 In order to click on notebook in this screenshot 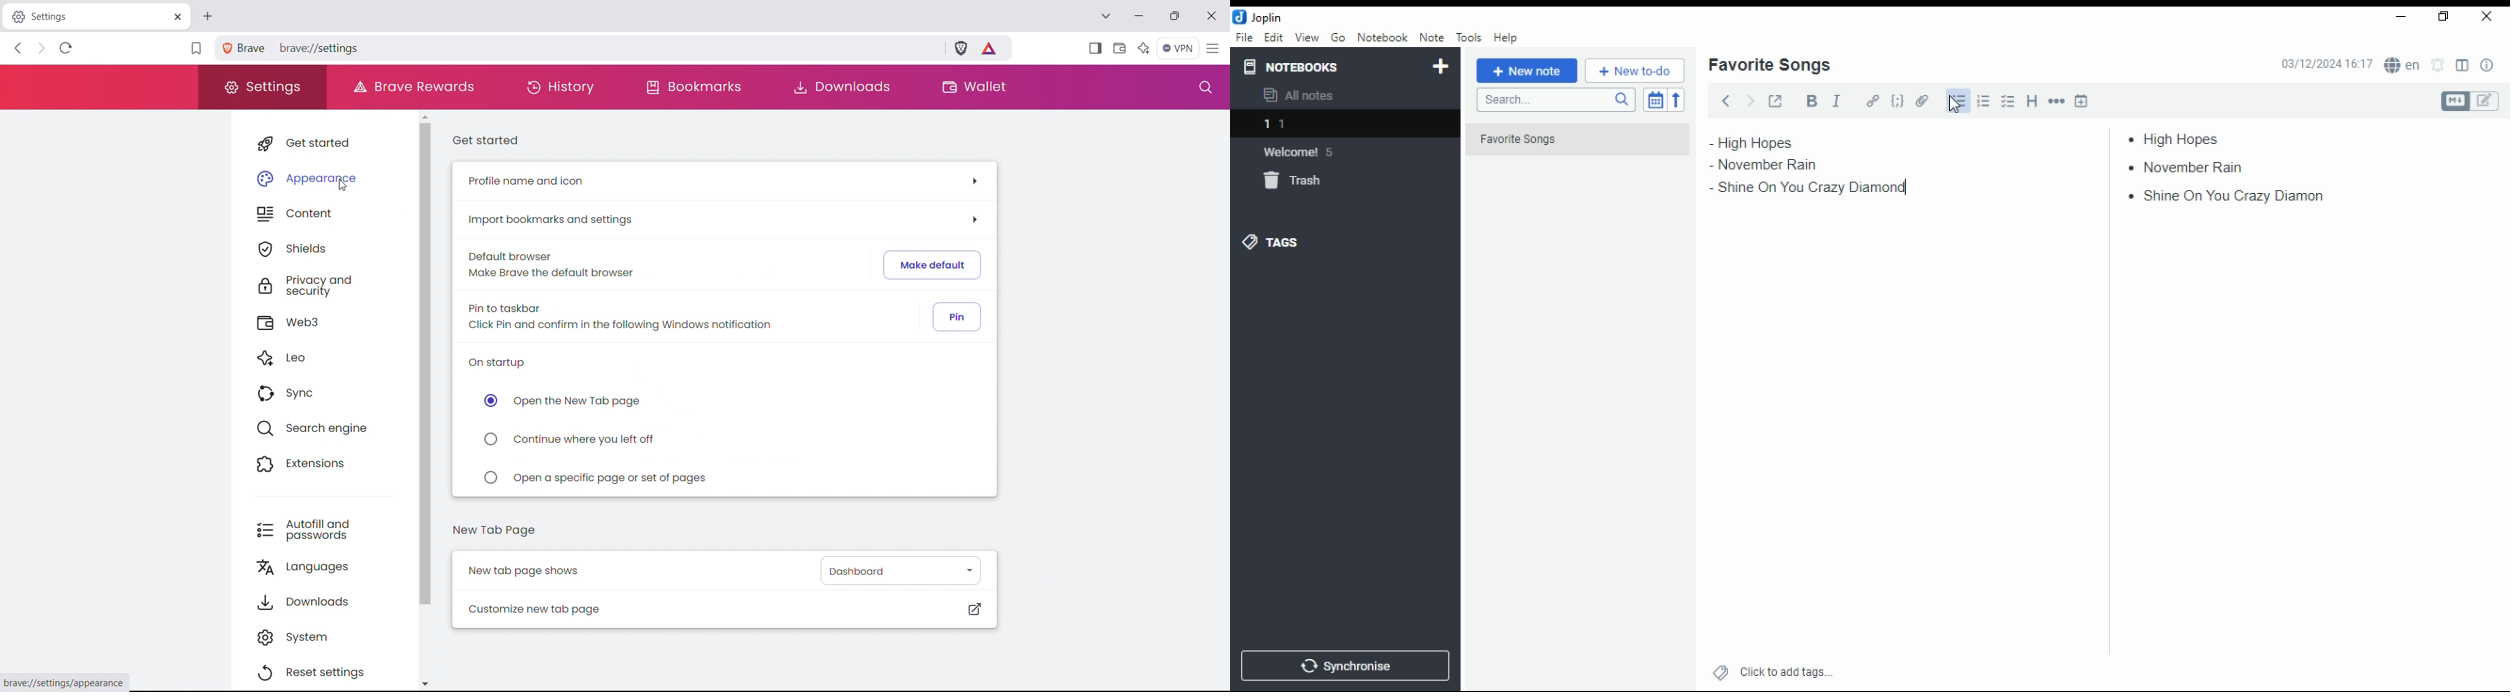, I will do `click(1382, 37)`.